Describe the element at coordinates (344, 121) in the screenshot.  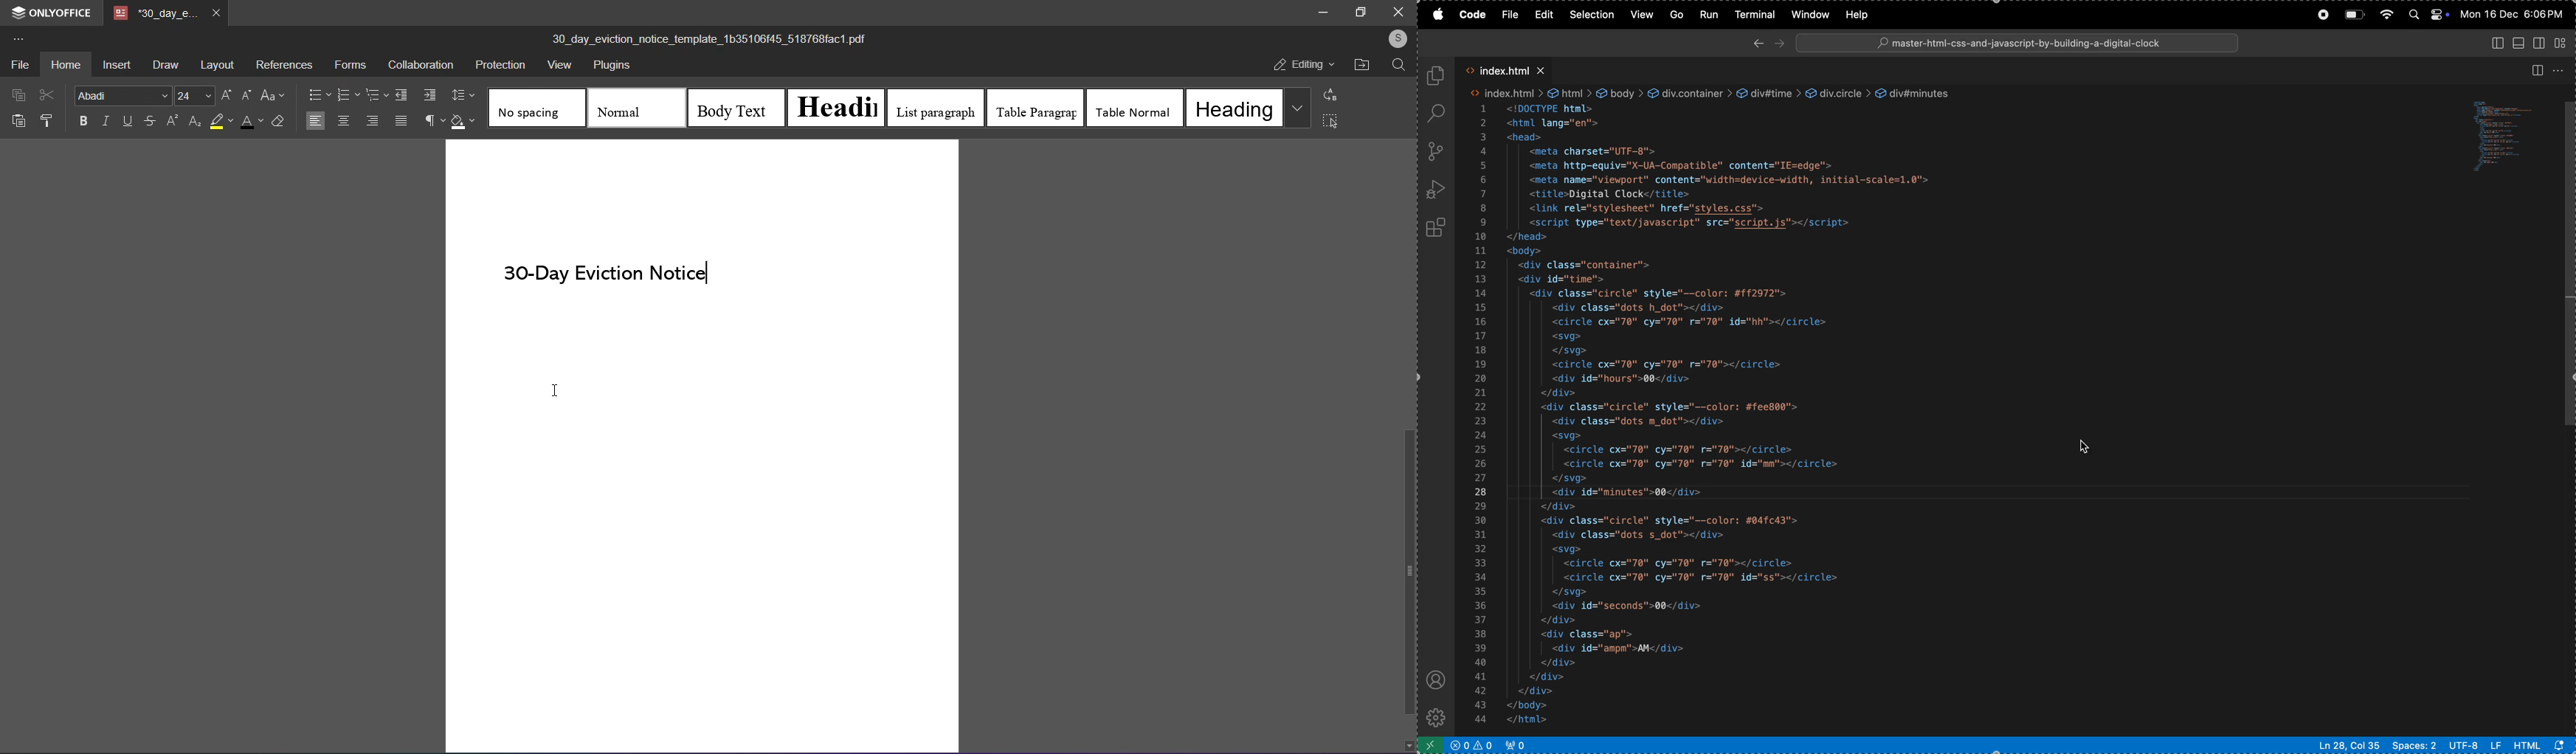
I see `middle align` at that location.